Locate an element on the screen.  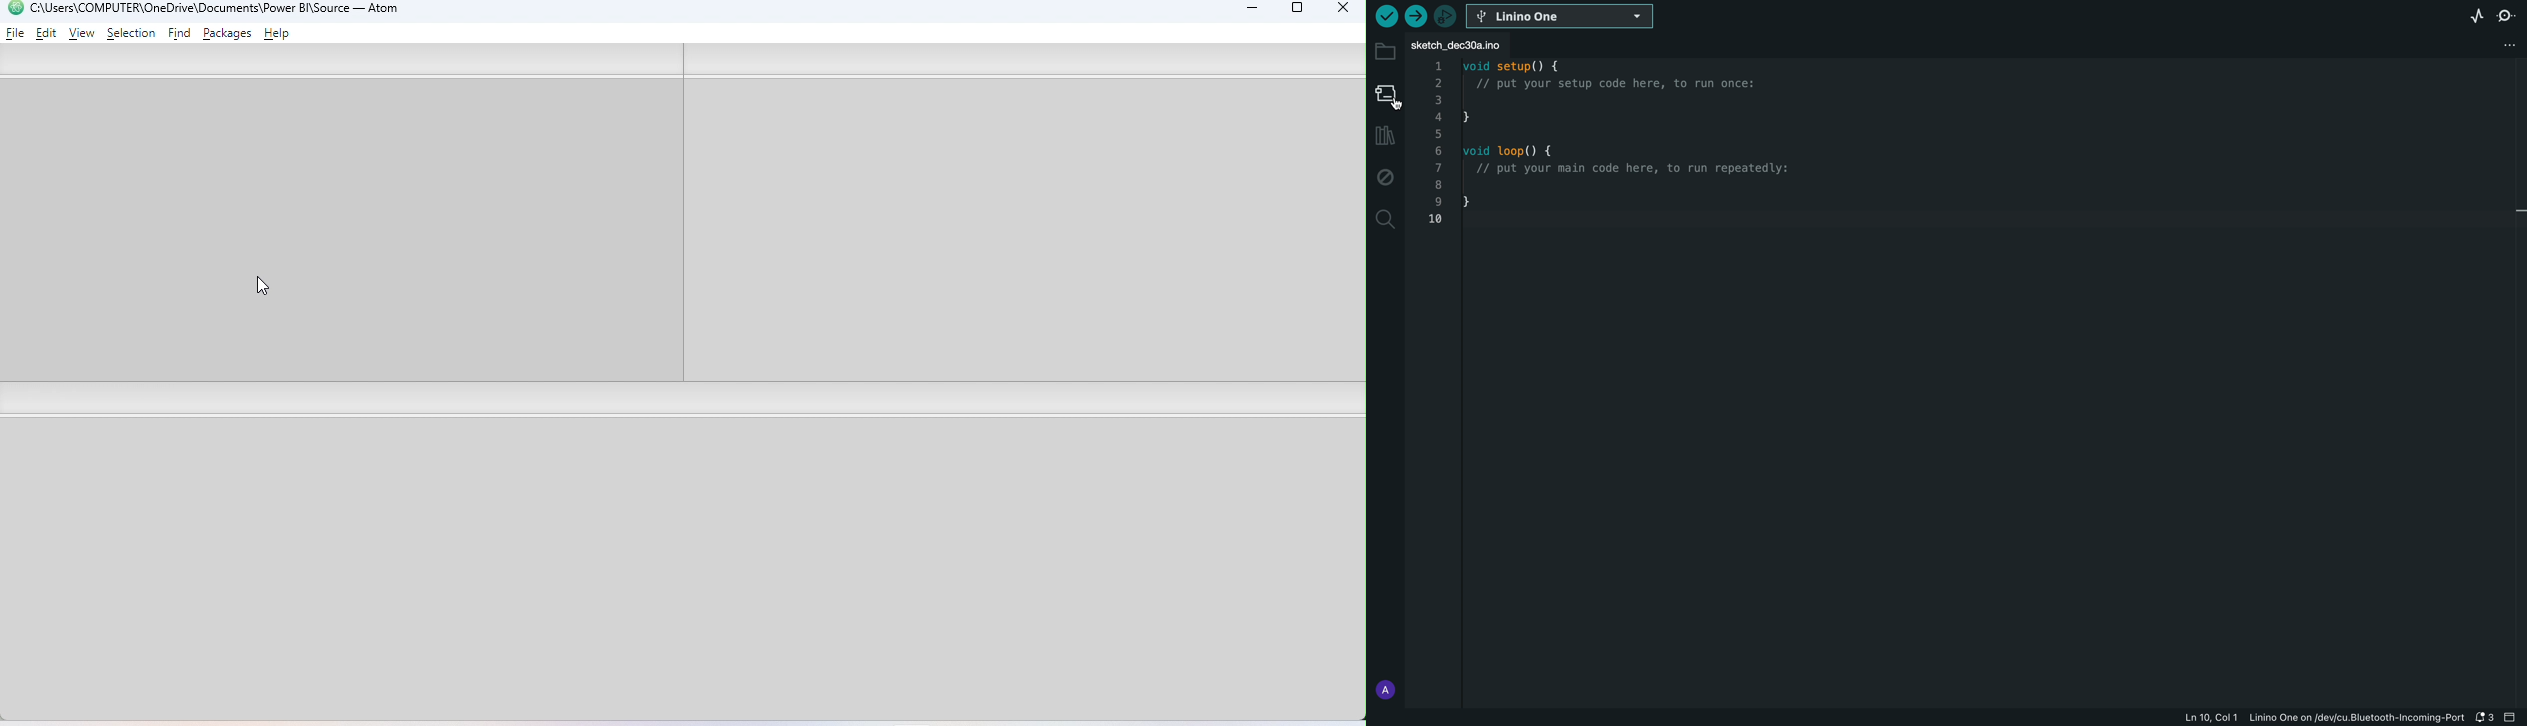
file information is located at coordinates (2303, 718).